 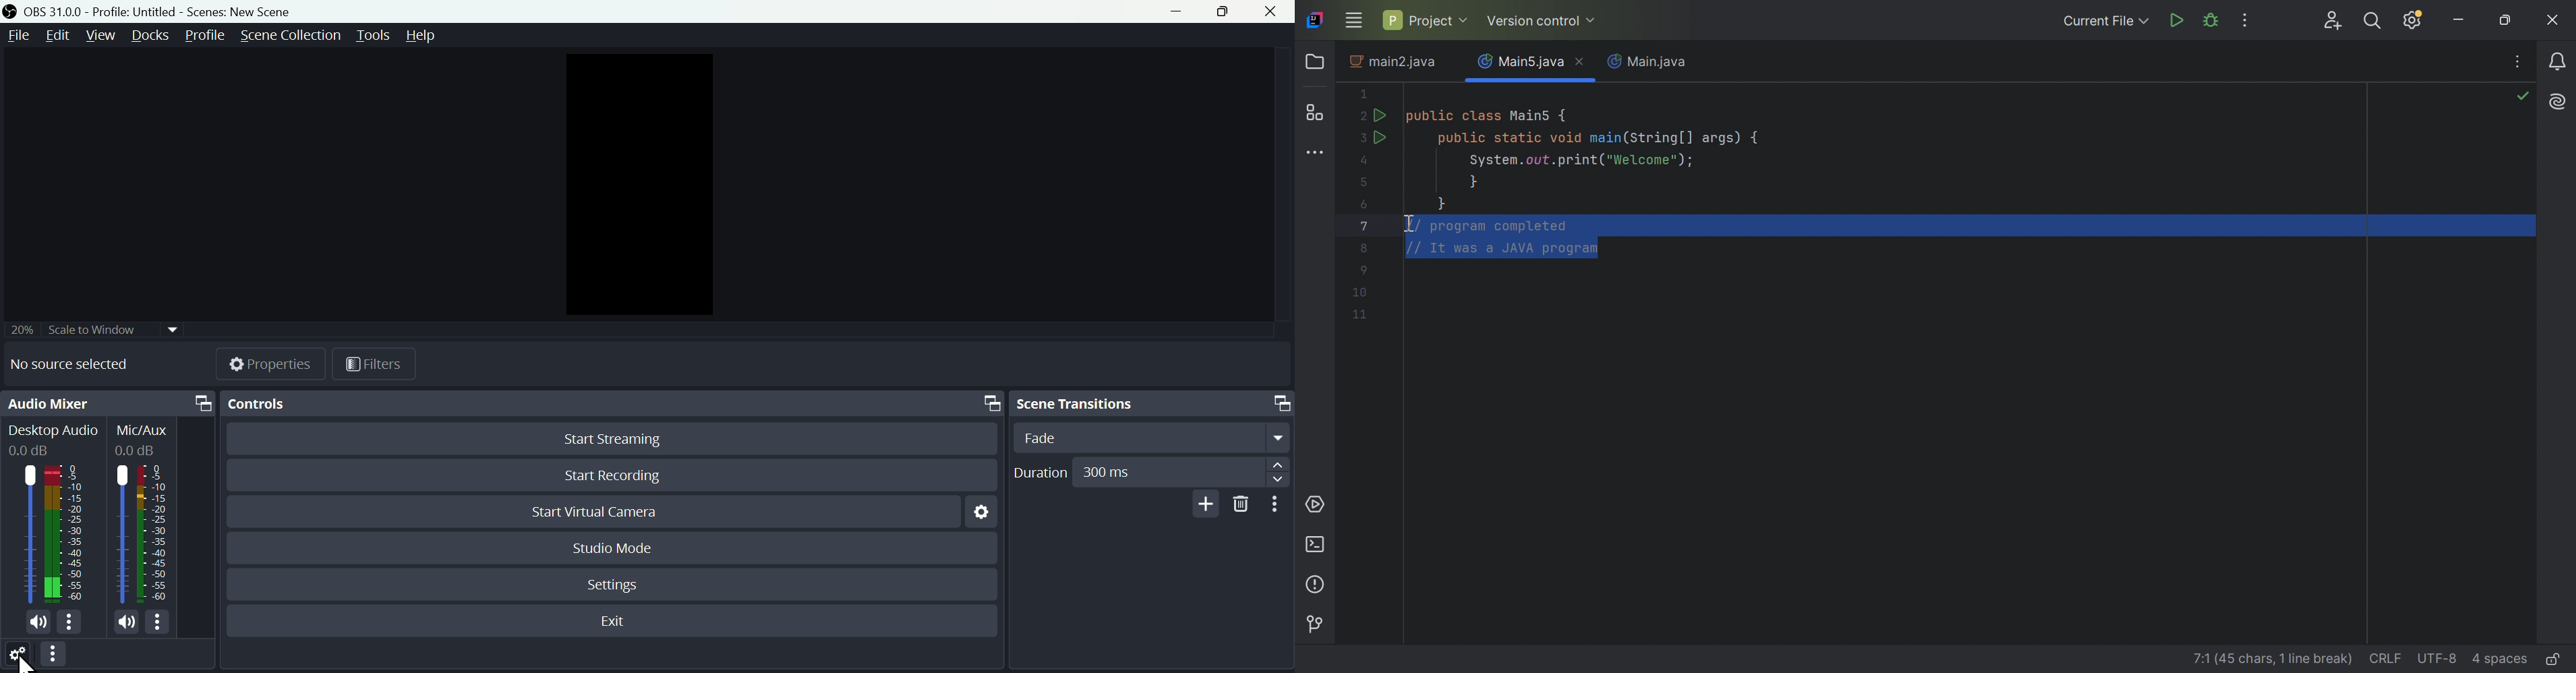 What do you see at coordinates (289, 35) in the screenshot?
I see `Scene collection` at bounding box center [289, 35].